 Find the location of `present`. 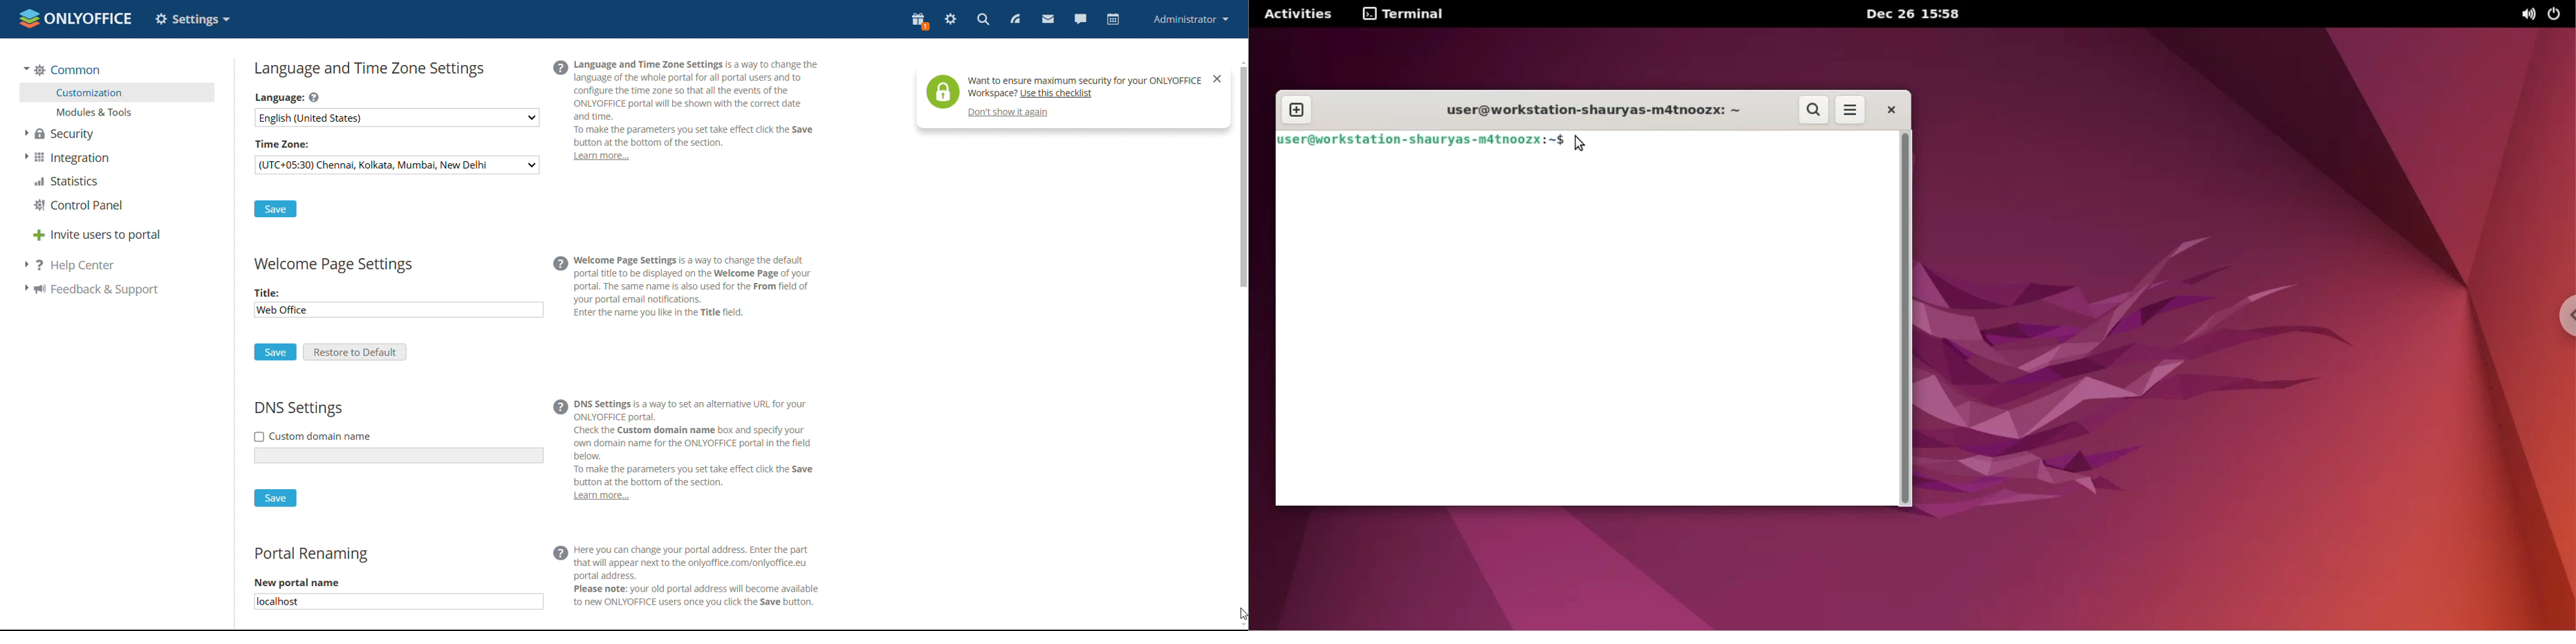

present is located at coordinates (919, 21).